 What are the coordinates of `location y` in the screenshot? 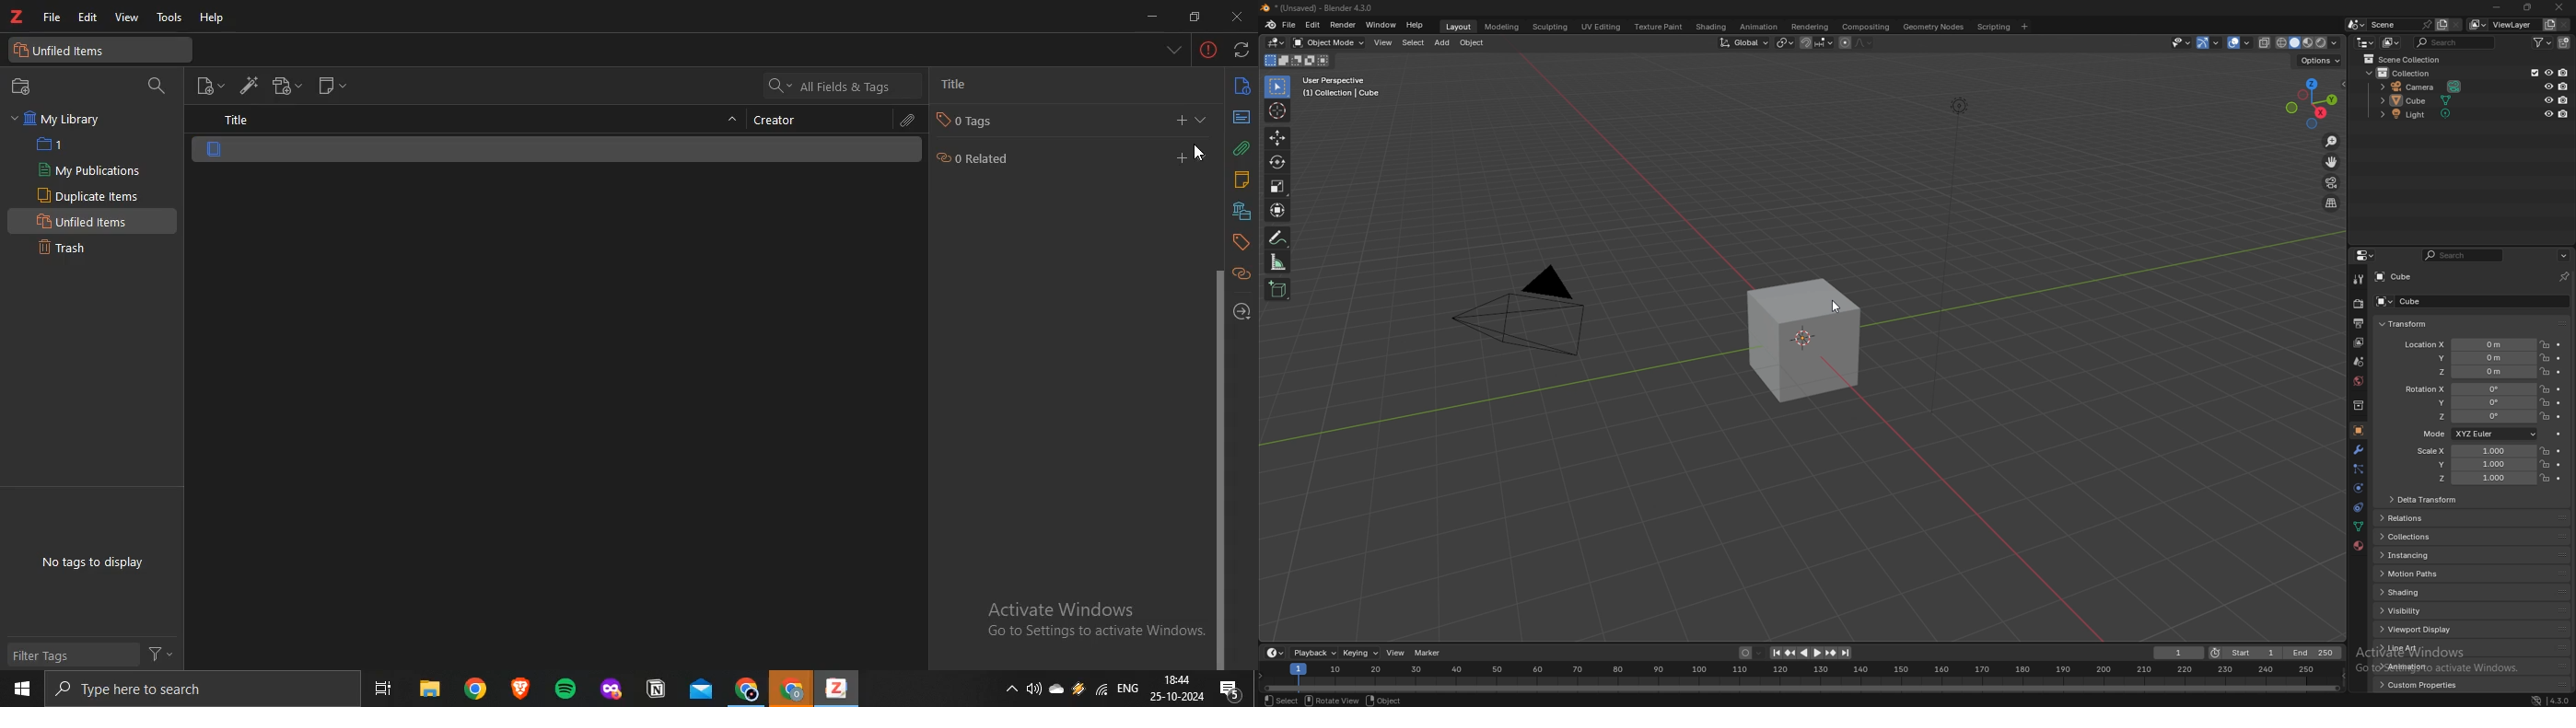 It's located at (2474, 358).